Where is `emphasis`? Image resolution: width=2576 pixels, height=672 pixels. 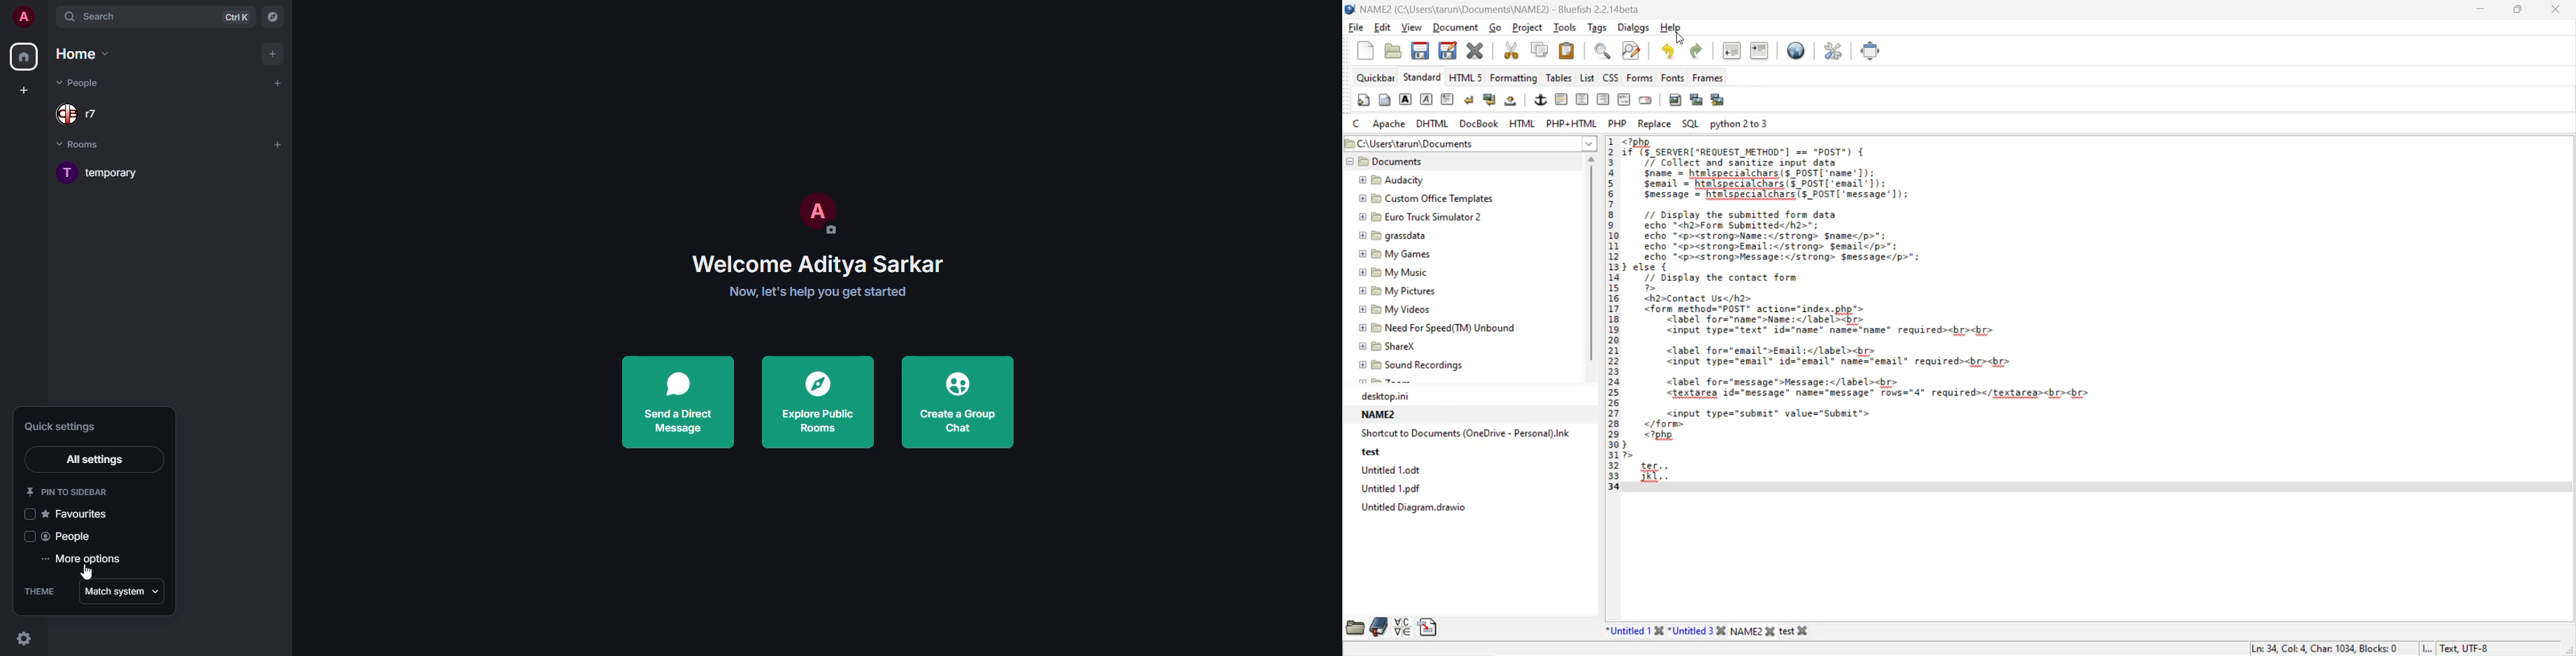 emphasis is located at coordinates (1429, 100).